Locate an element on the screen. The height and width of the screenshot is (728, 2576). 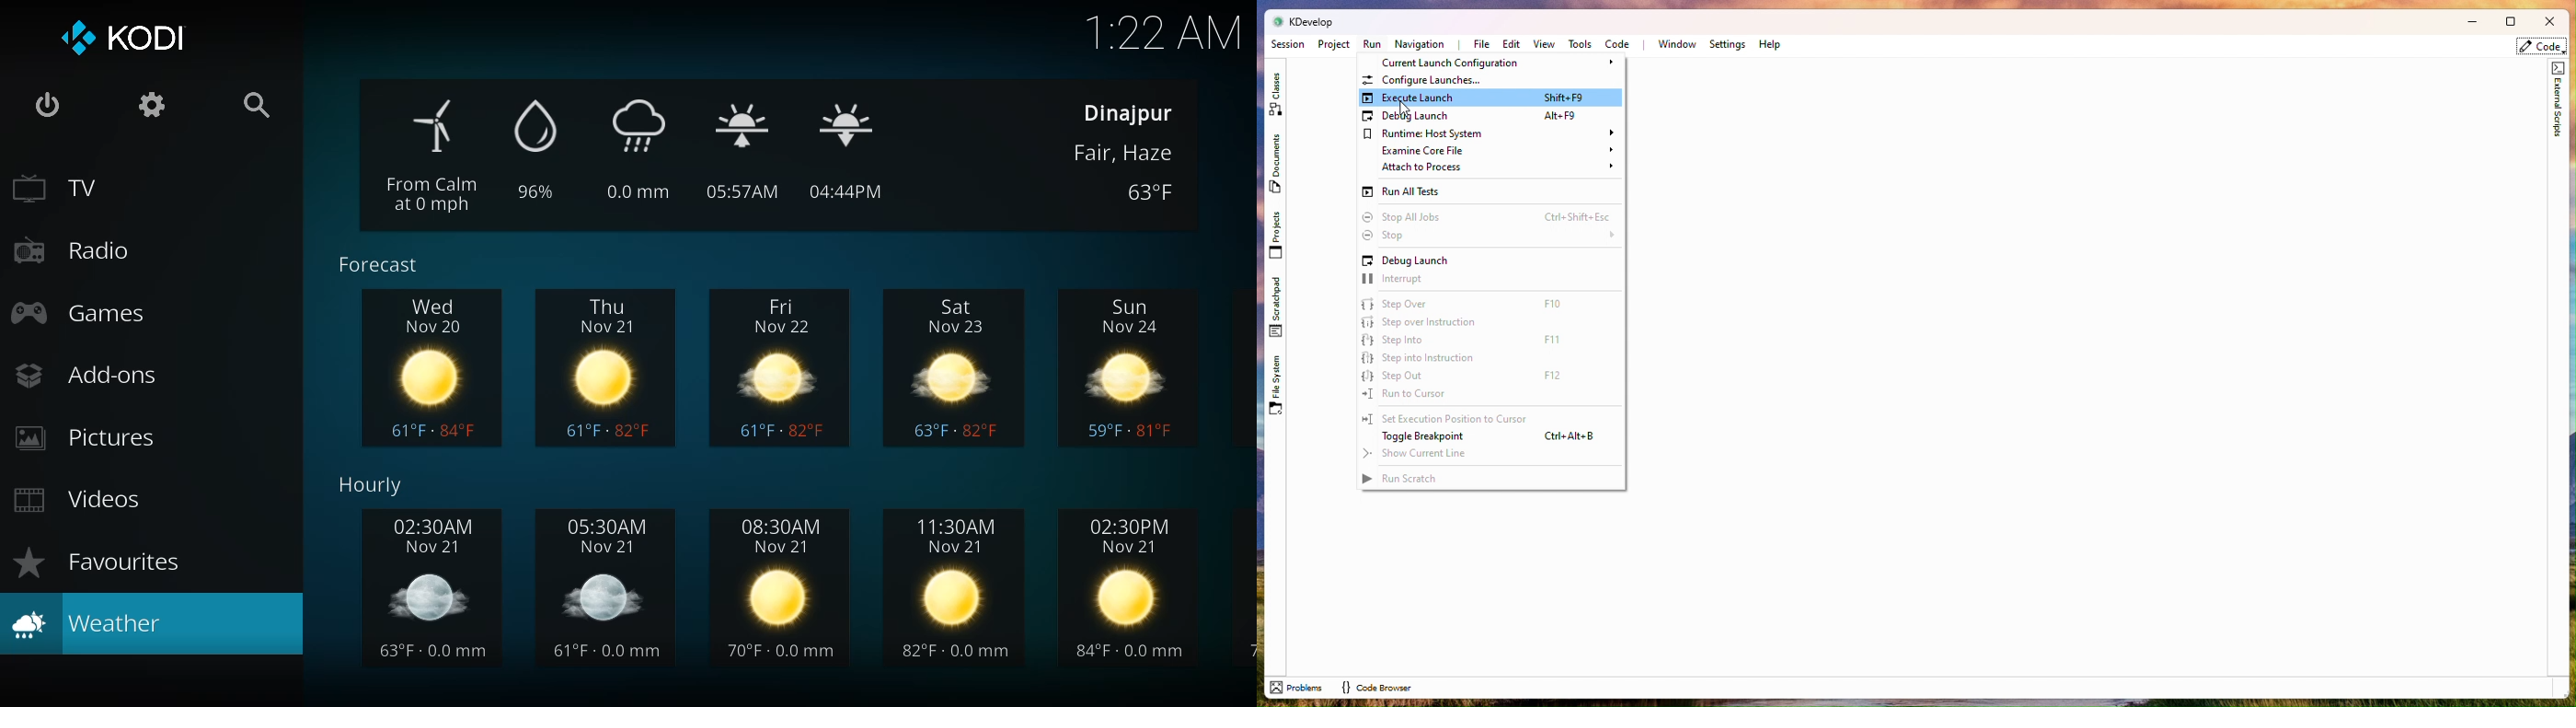
sun is located at coordinates (1133, 367).